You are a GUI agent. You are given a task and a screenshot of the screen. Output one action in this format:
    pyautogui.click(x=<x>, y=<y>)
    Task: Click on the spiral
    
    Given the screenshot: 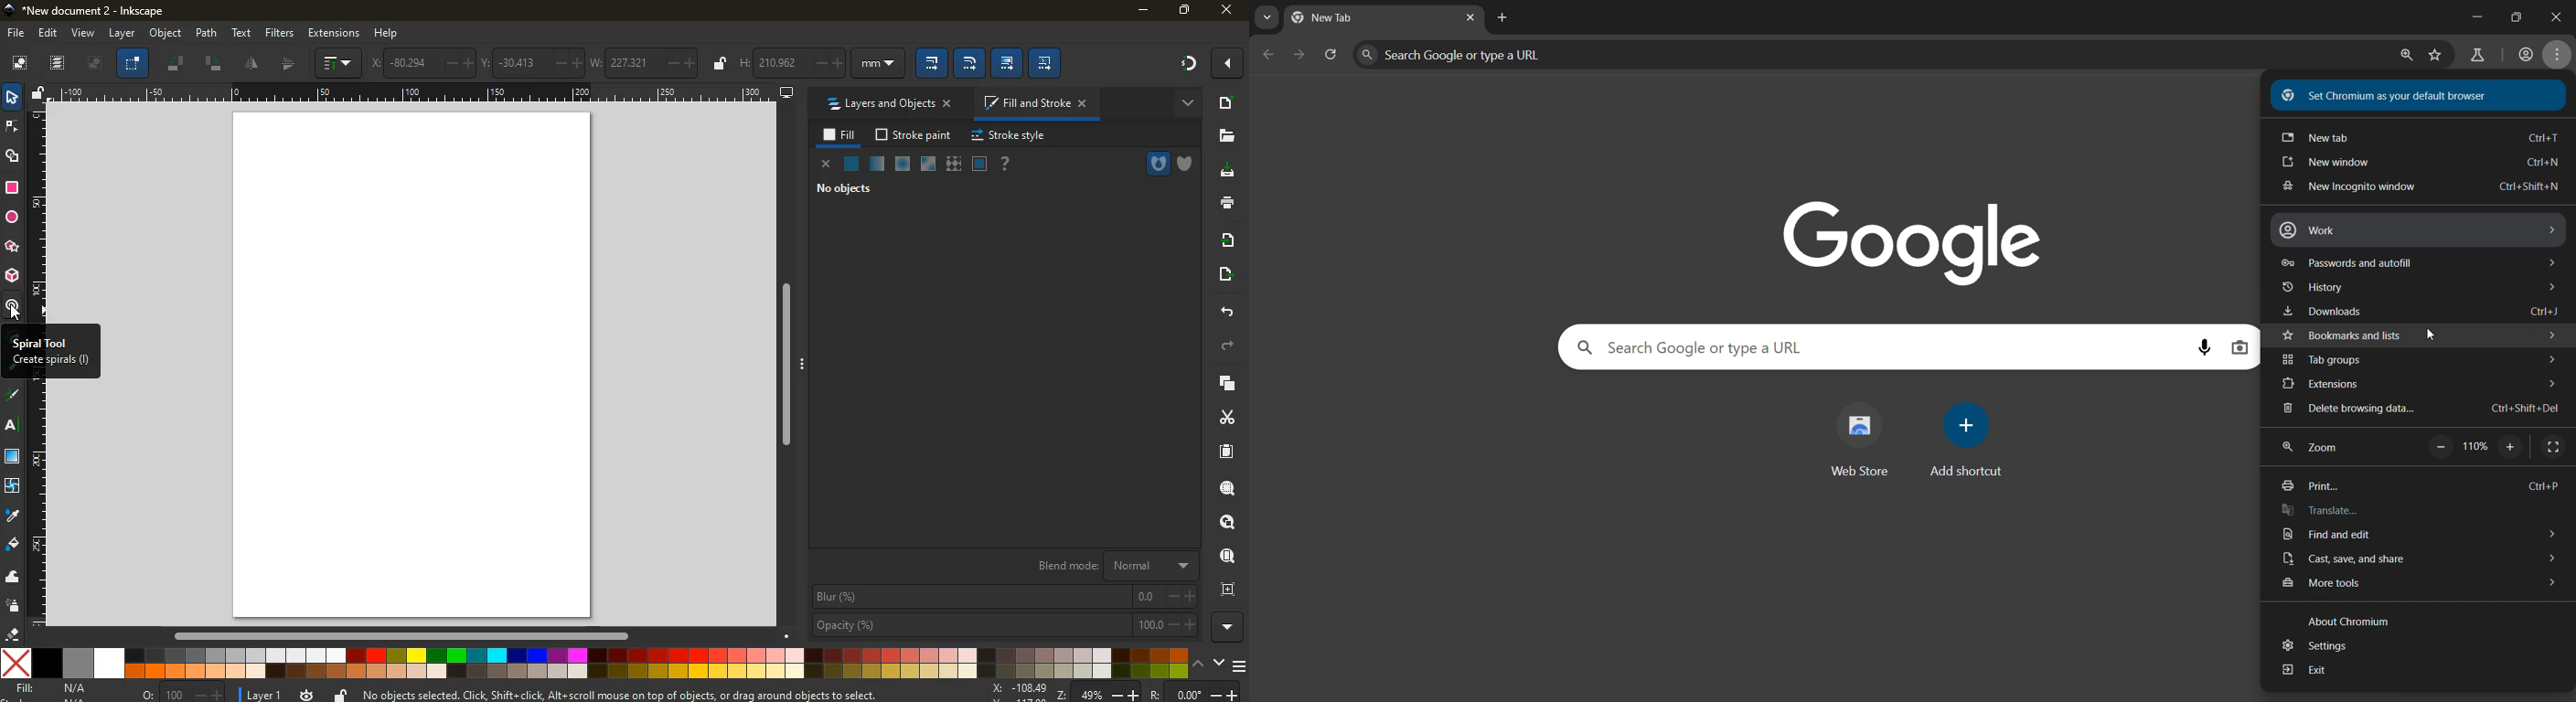 What is the action you would take?
    pyautogui.click(x=12, y=305)
    